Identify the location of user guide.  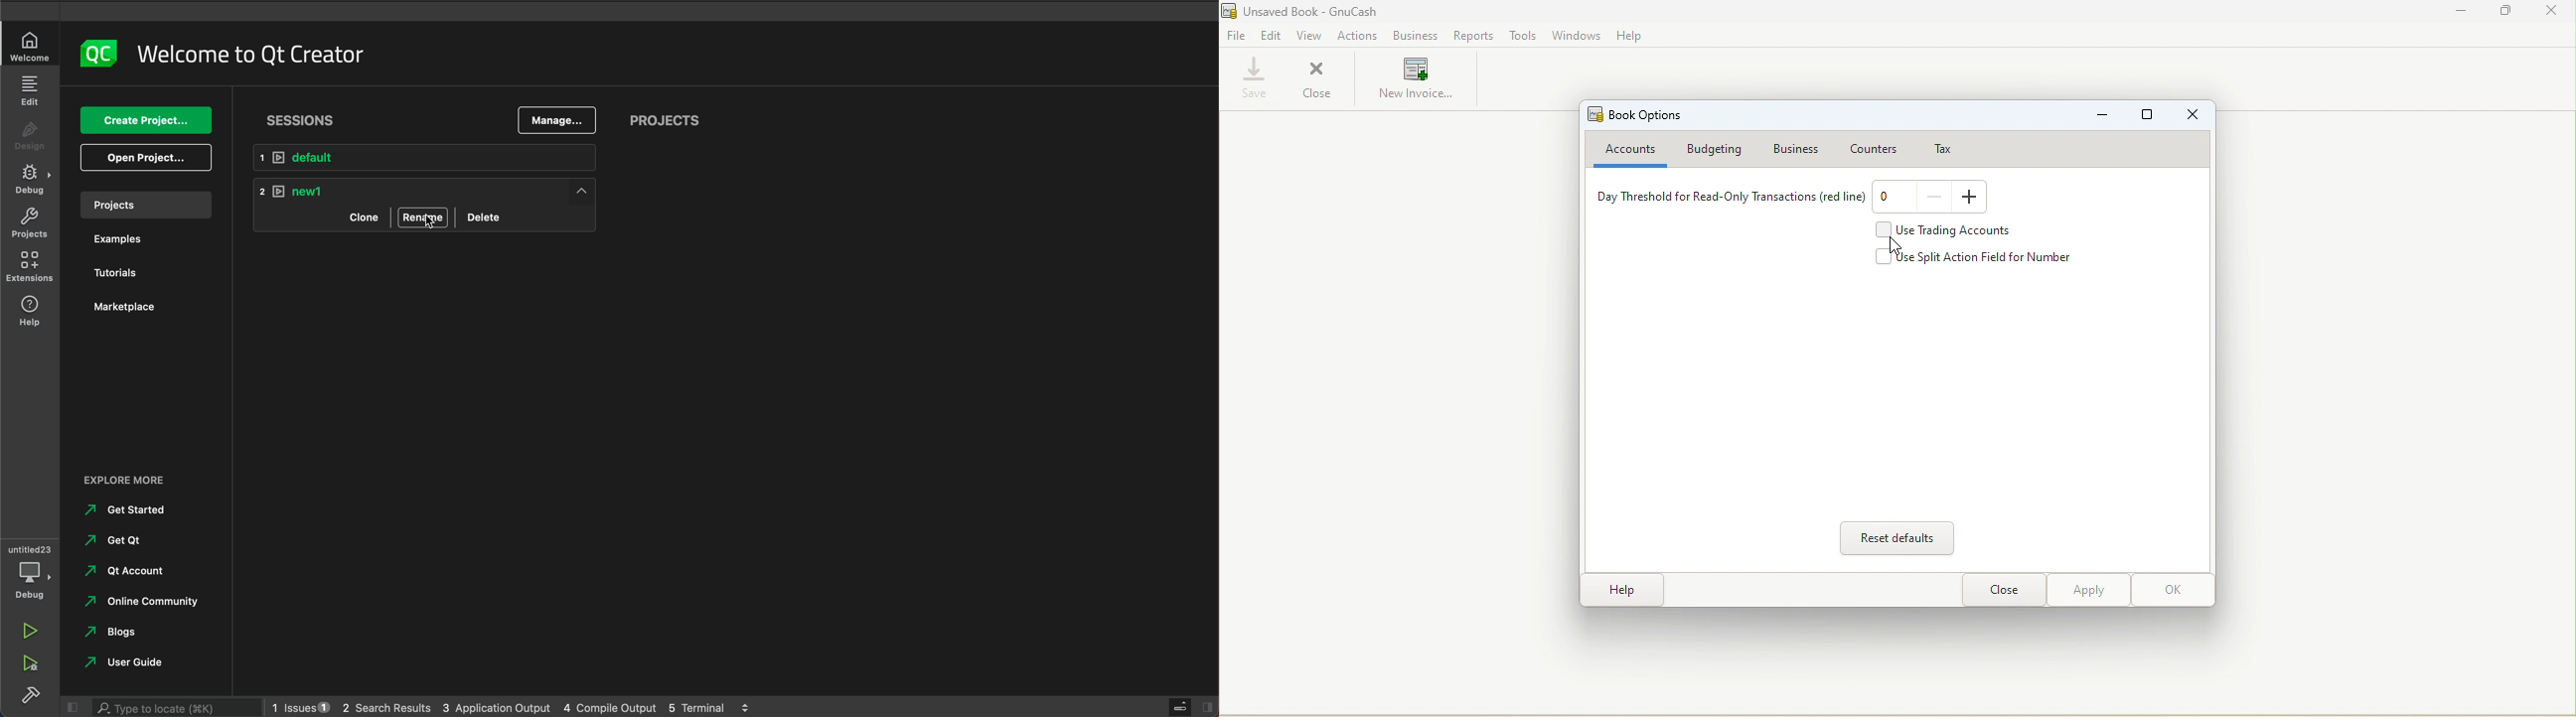
(135, 663).